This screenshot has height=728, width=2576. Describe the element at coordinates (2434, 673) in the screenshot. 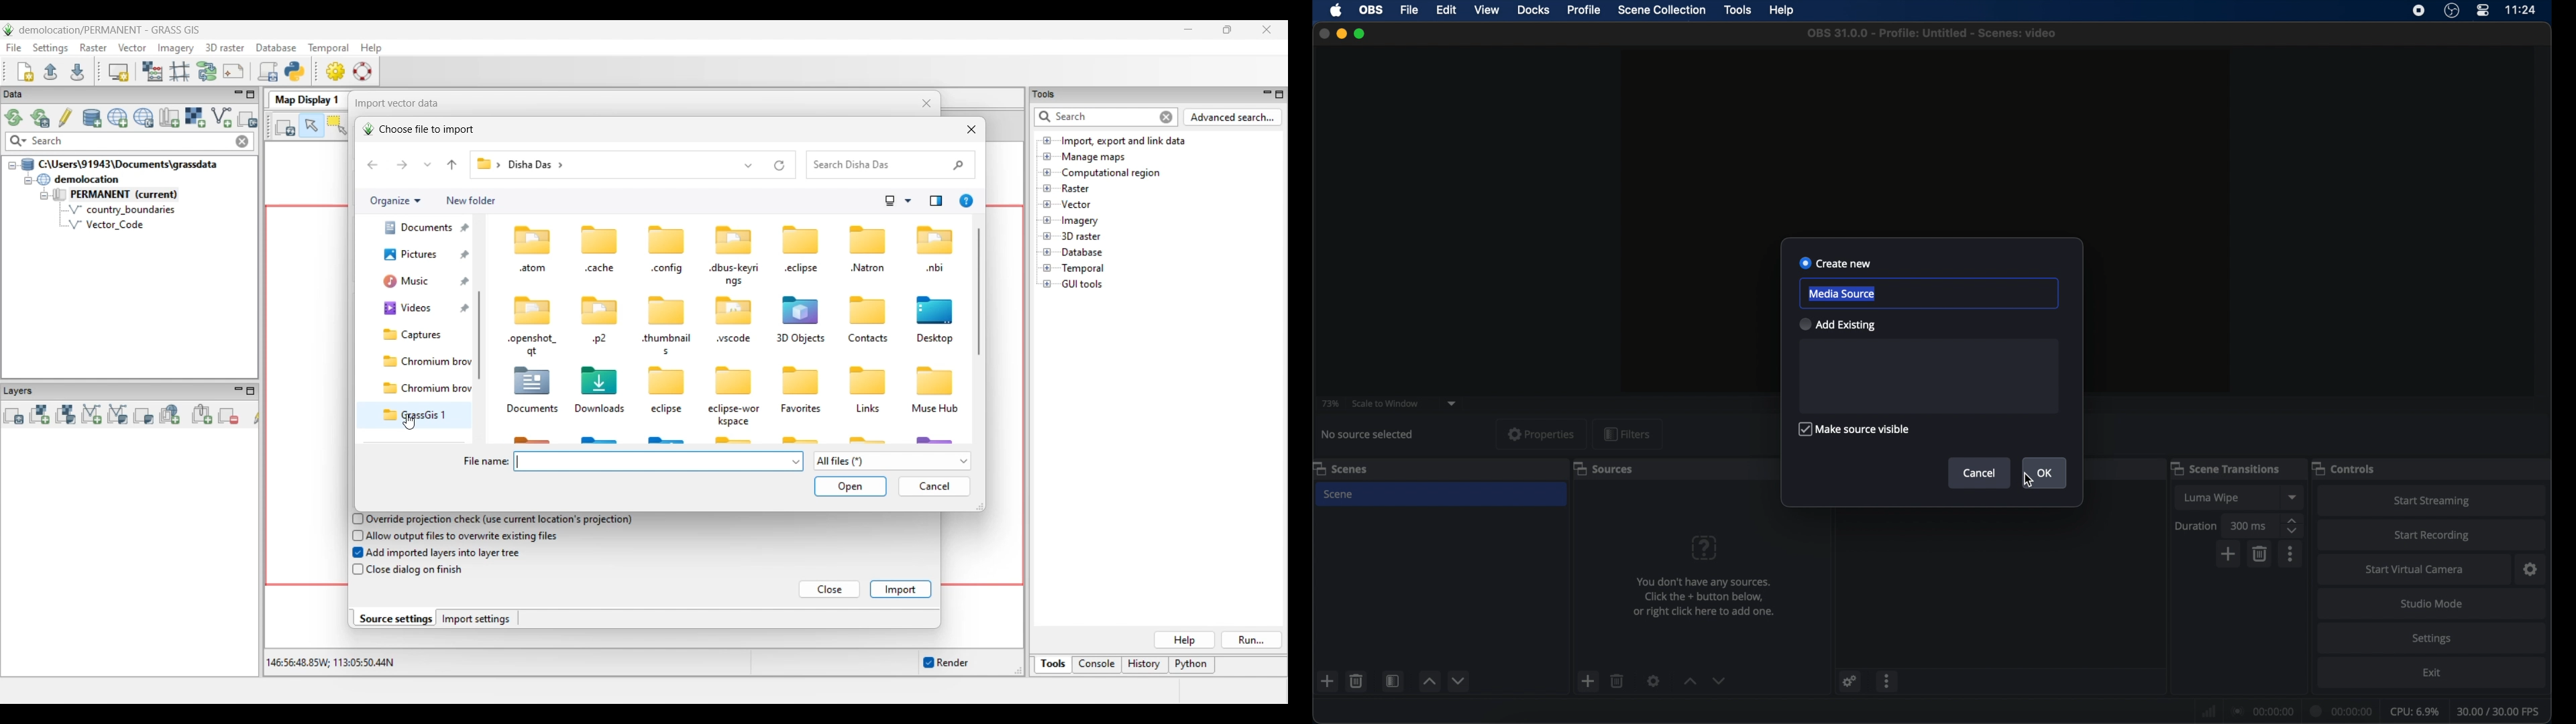

I see `exit` at that location.